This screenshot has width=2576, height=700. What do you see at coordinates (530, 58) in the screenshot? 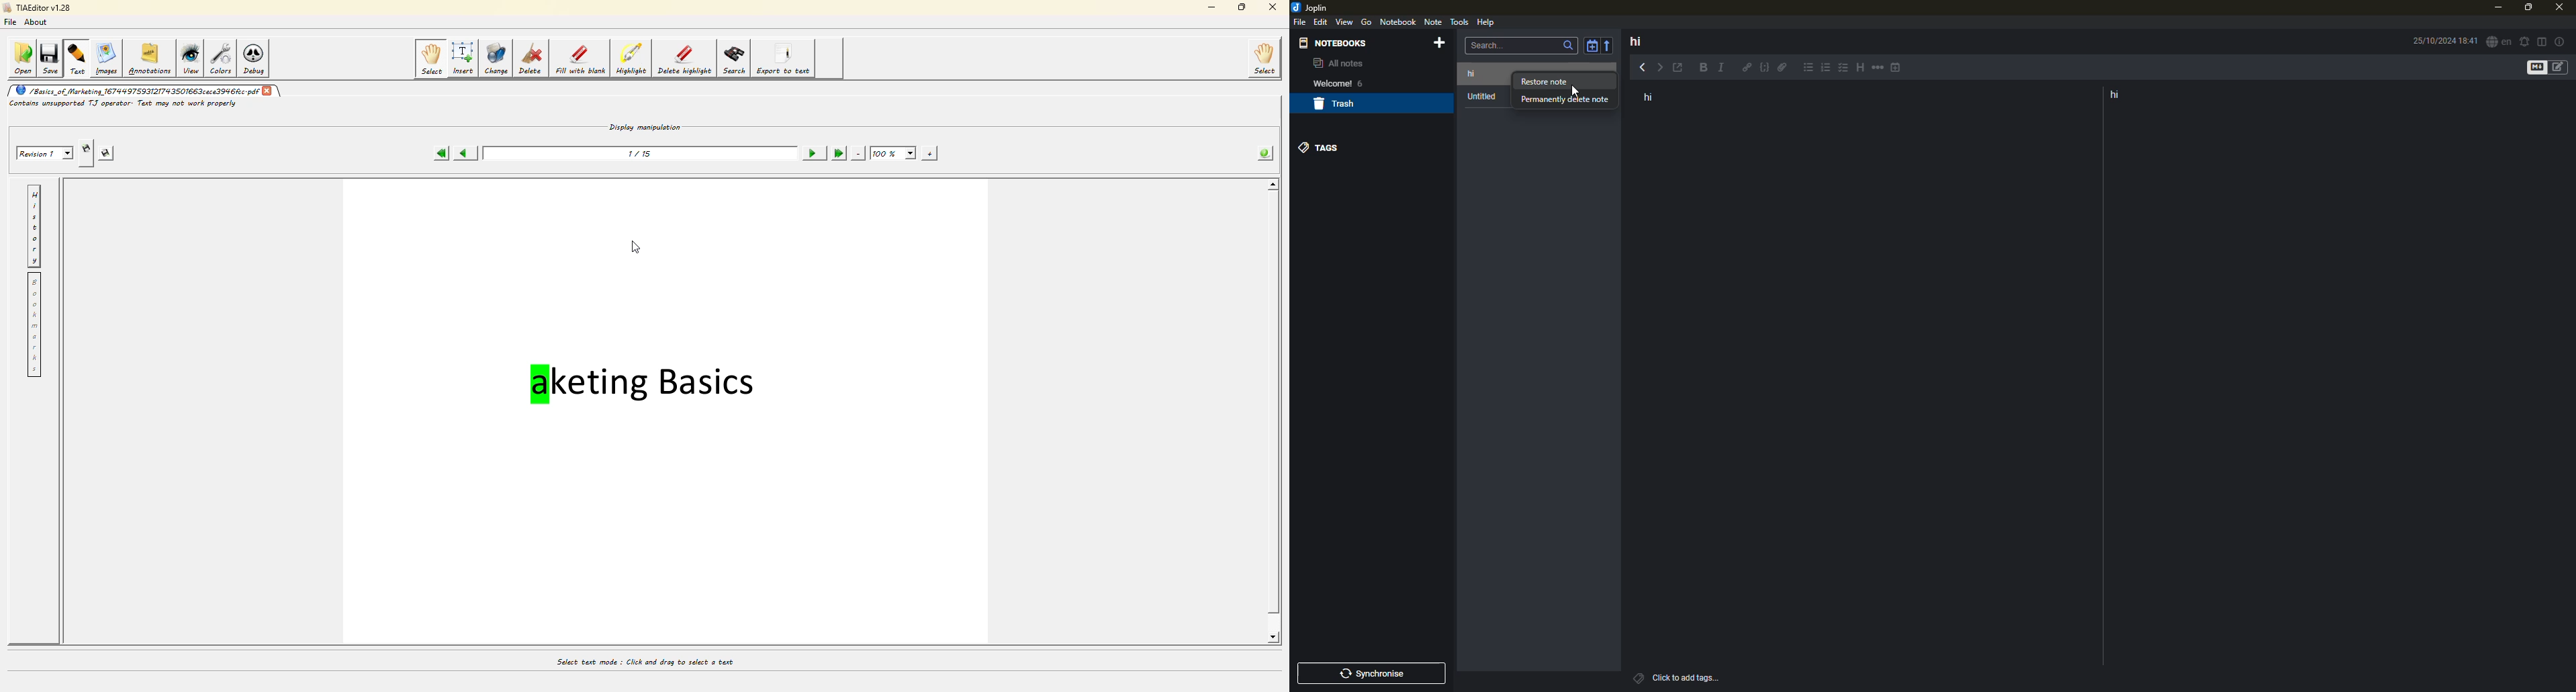
I see `delete` at bounding box center [530, 58].